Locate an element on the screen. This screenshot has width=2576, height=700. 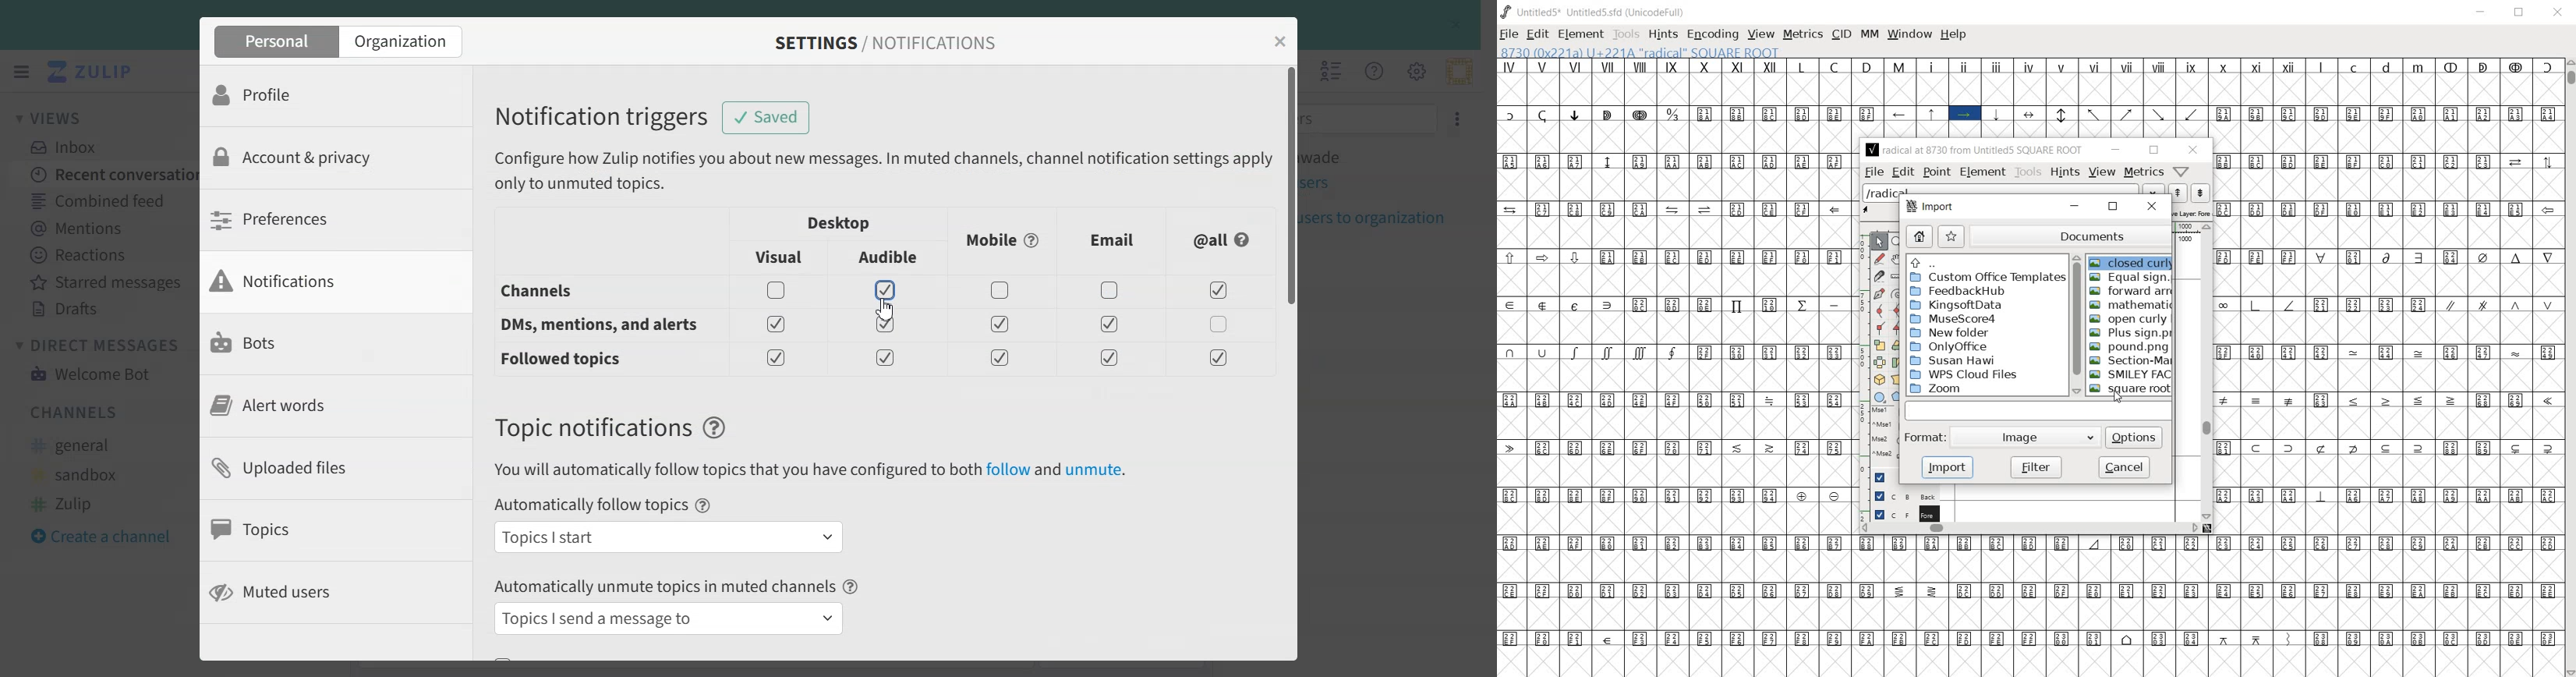
Starred messages is located at coordinates (104, 282).